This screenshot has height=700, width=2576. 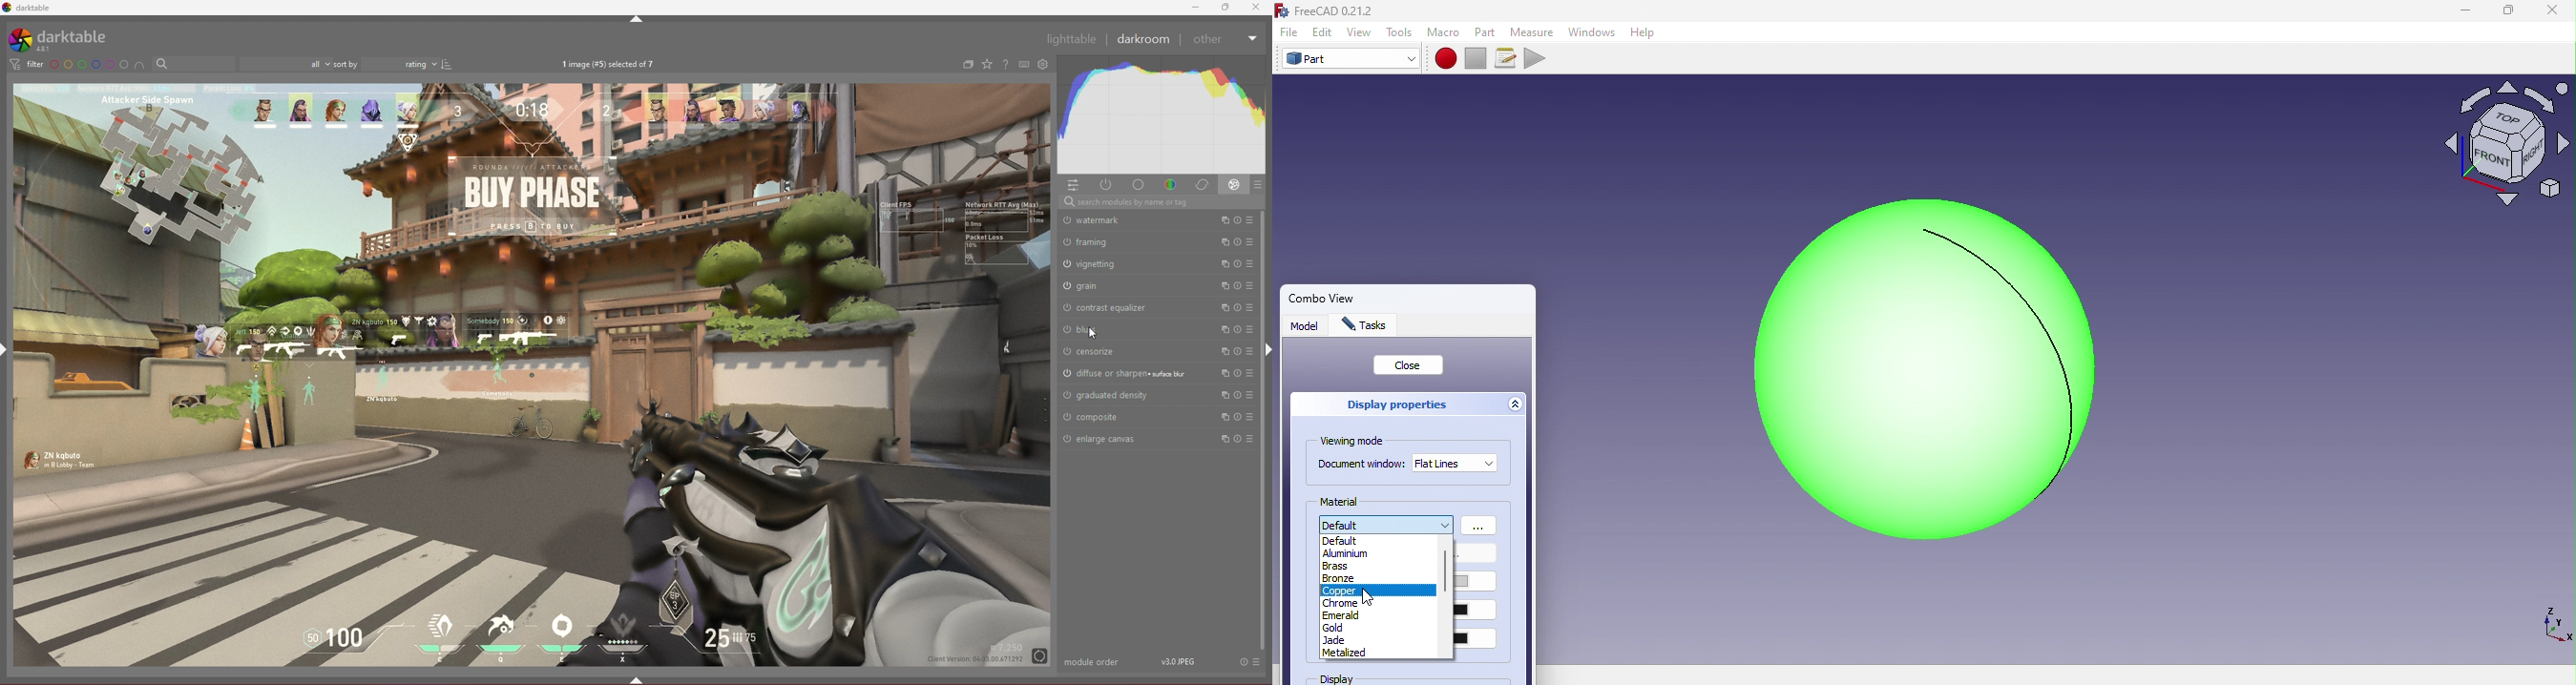 I want to click on scroll bar, so click(x=1263, y=431).